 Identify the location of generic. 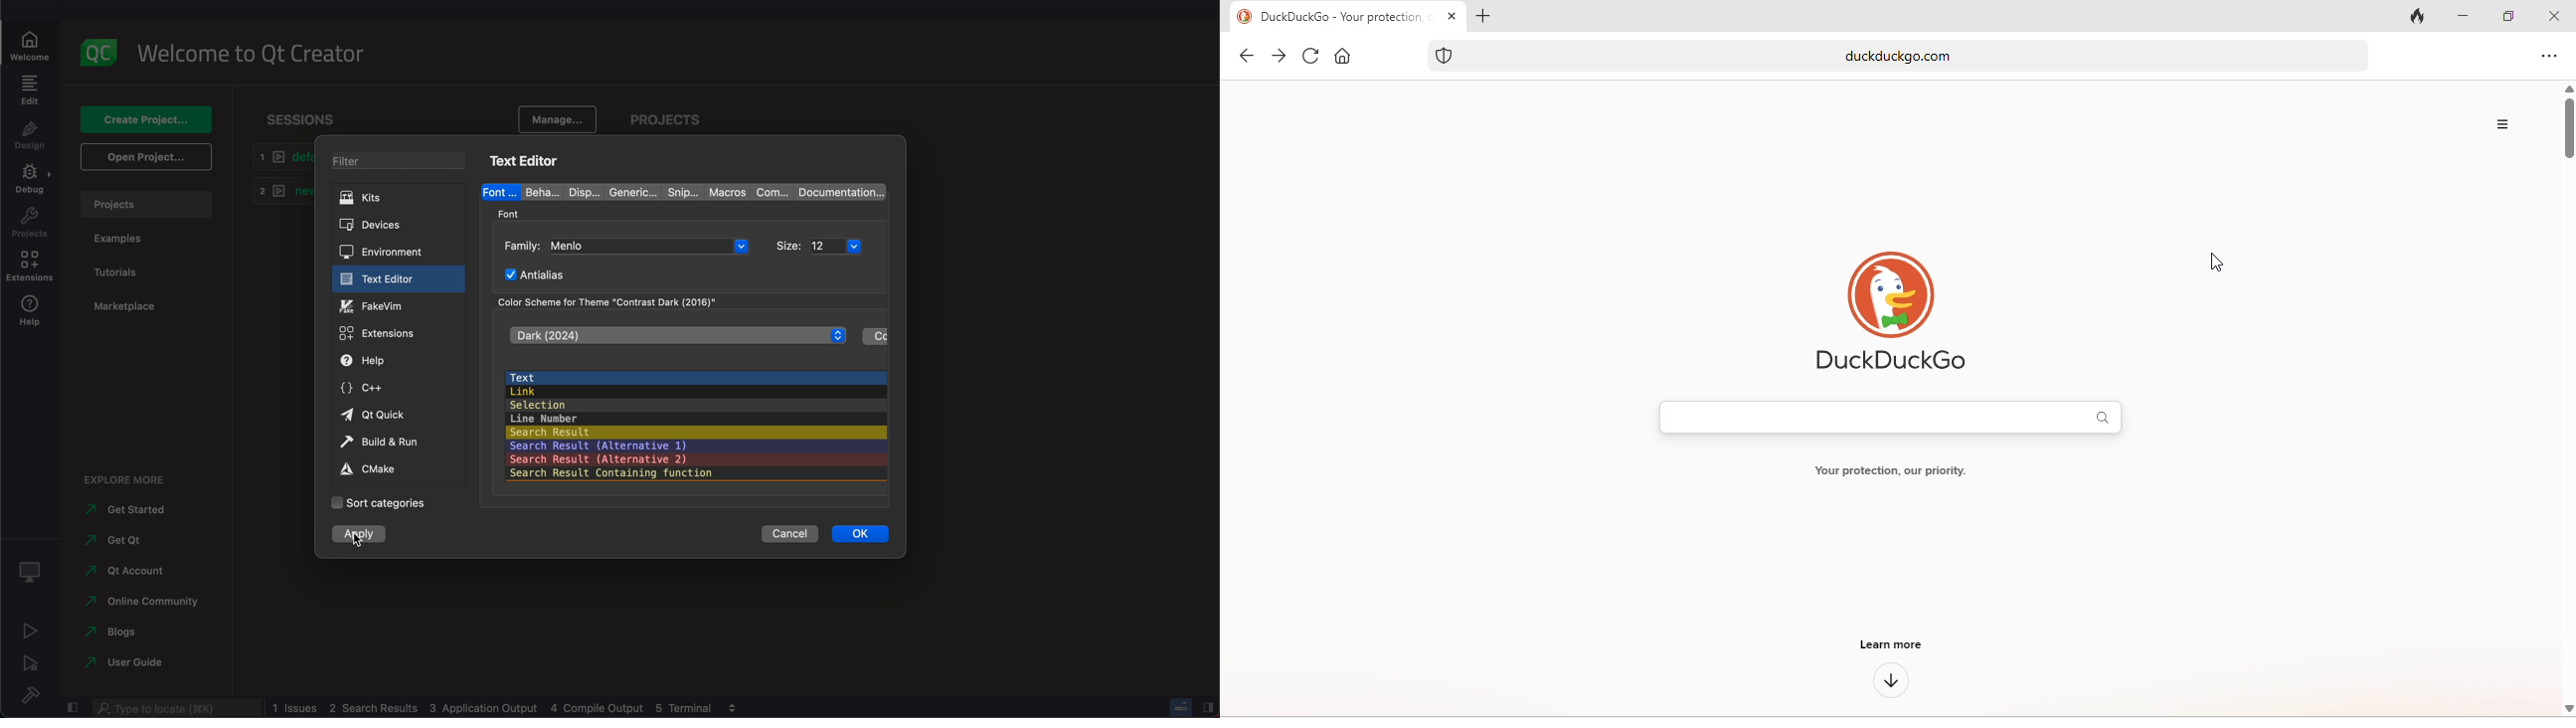
(627, 190).